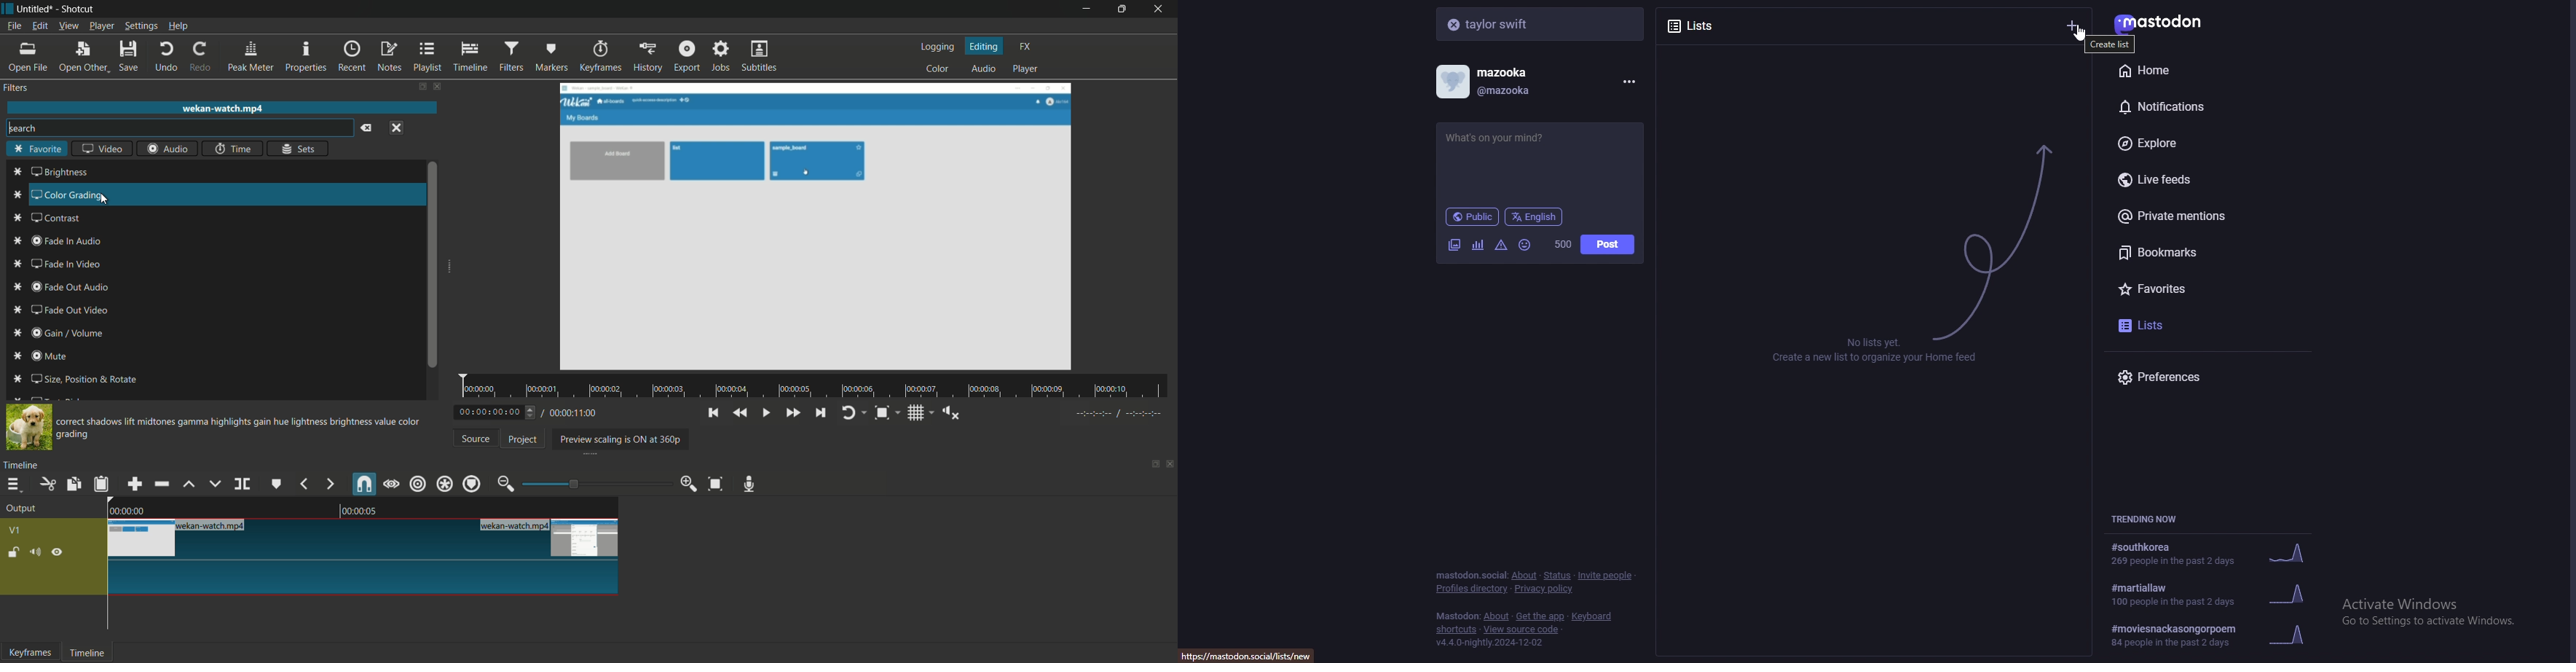 The width and height of the screenshot is (2576, 672). What do you see at coordinates (1717, 24) in the screenshot?
I see `lists` at bounding box center [1717, 24].